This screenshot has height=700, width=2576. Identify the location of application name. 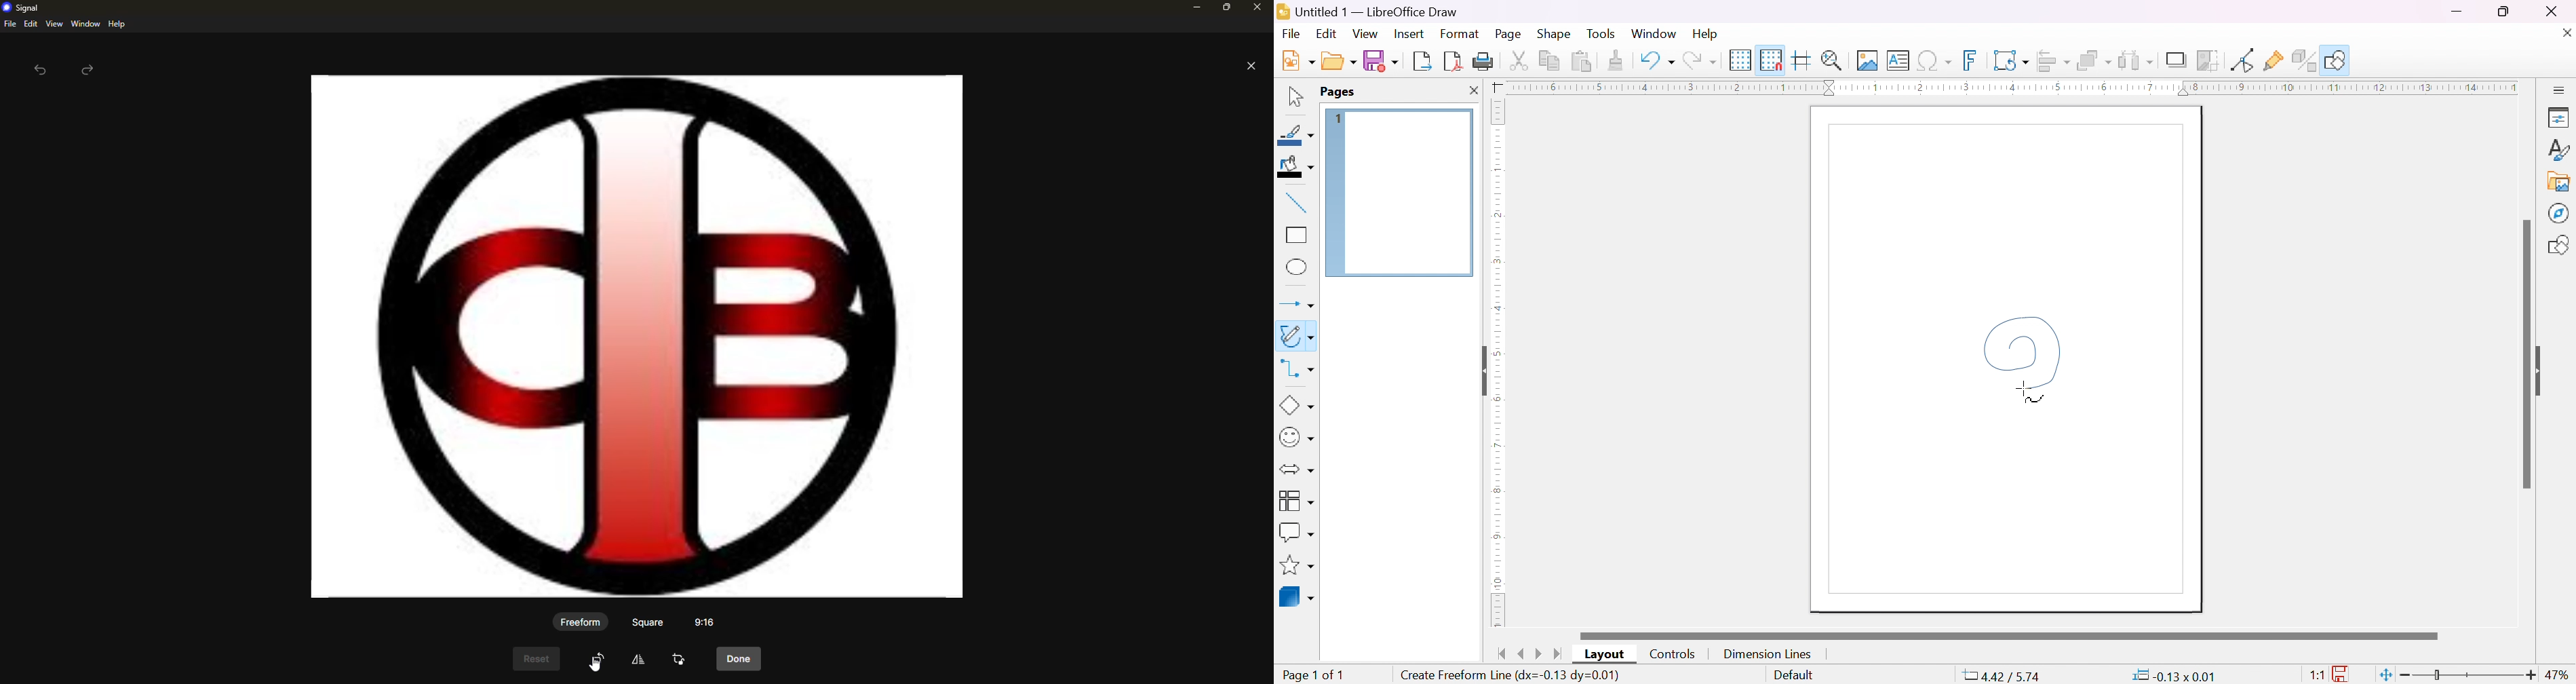
(1370, 12).